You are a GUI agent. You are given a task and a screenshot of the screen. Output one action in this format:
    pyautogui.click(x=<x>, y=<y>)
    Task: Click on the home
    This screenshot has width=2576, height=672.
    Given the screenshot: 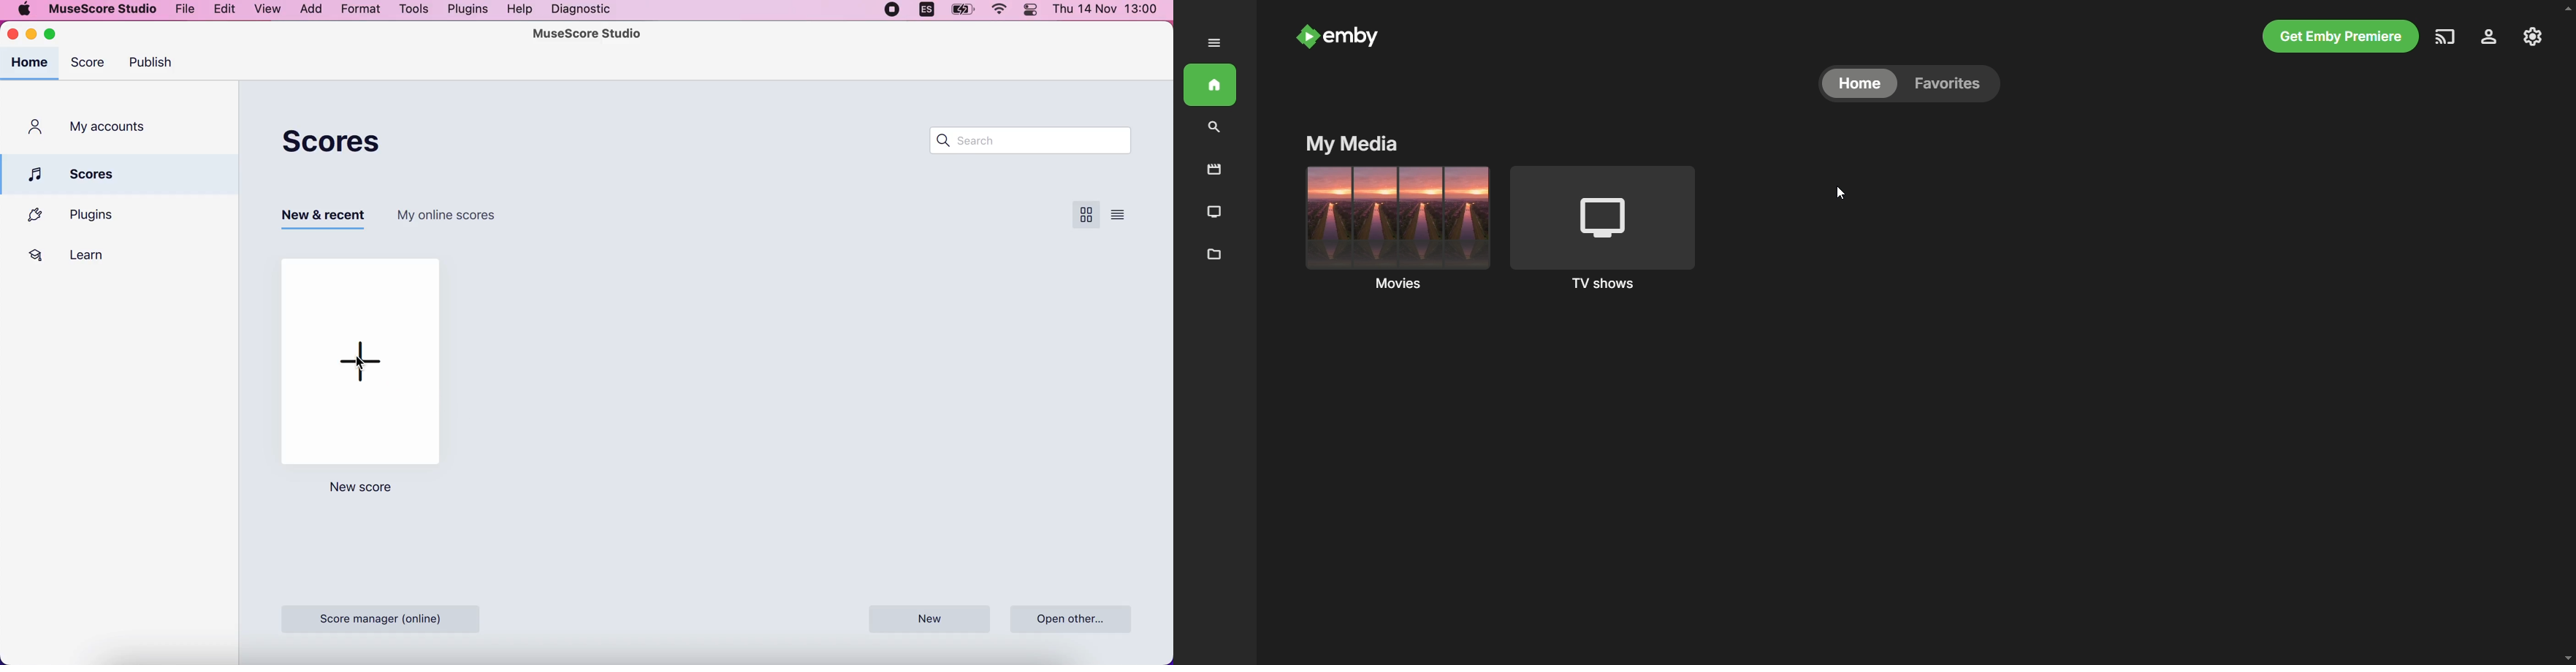 What is the action you would take?
    pyautogui.click(x=32, y=64)
    